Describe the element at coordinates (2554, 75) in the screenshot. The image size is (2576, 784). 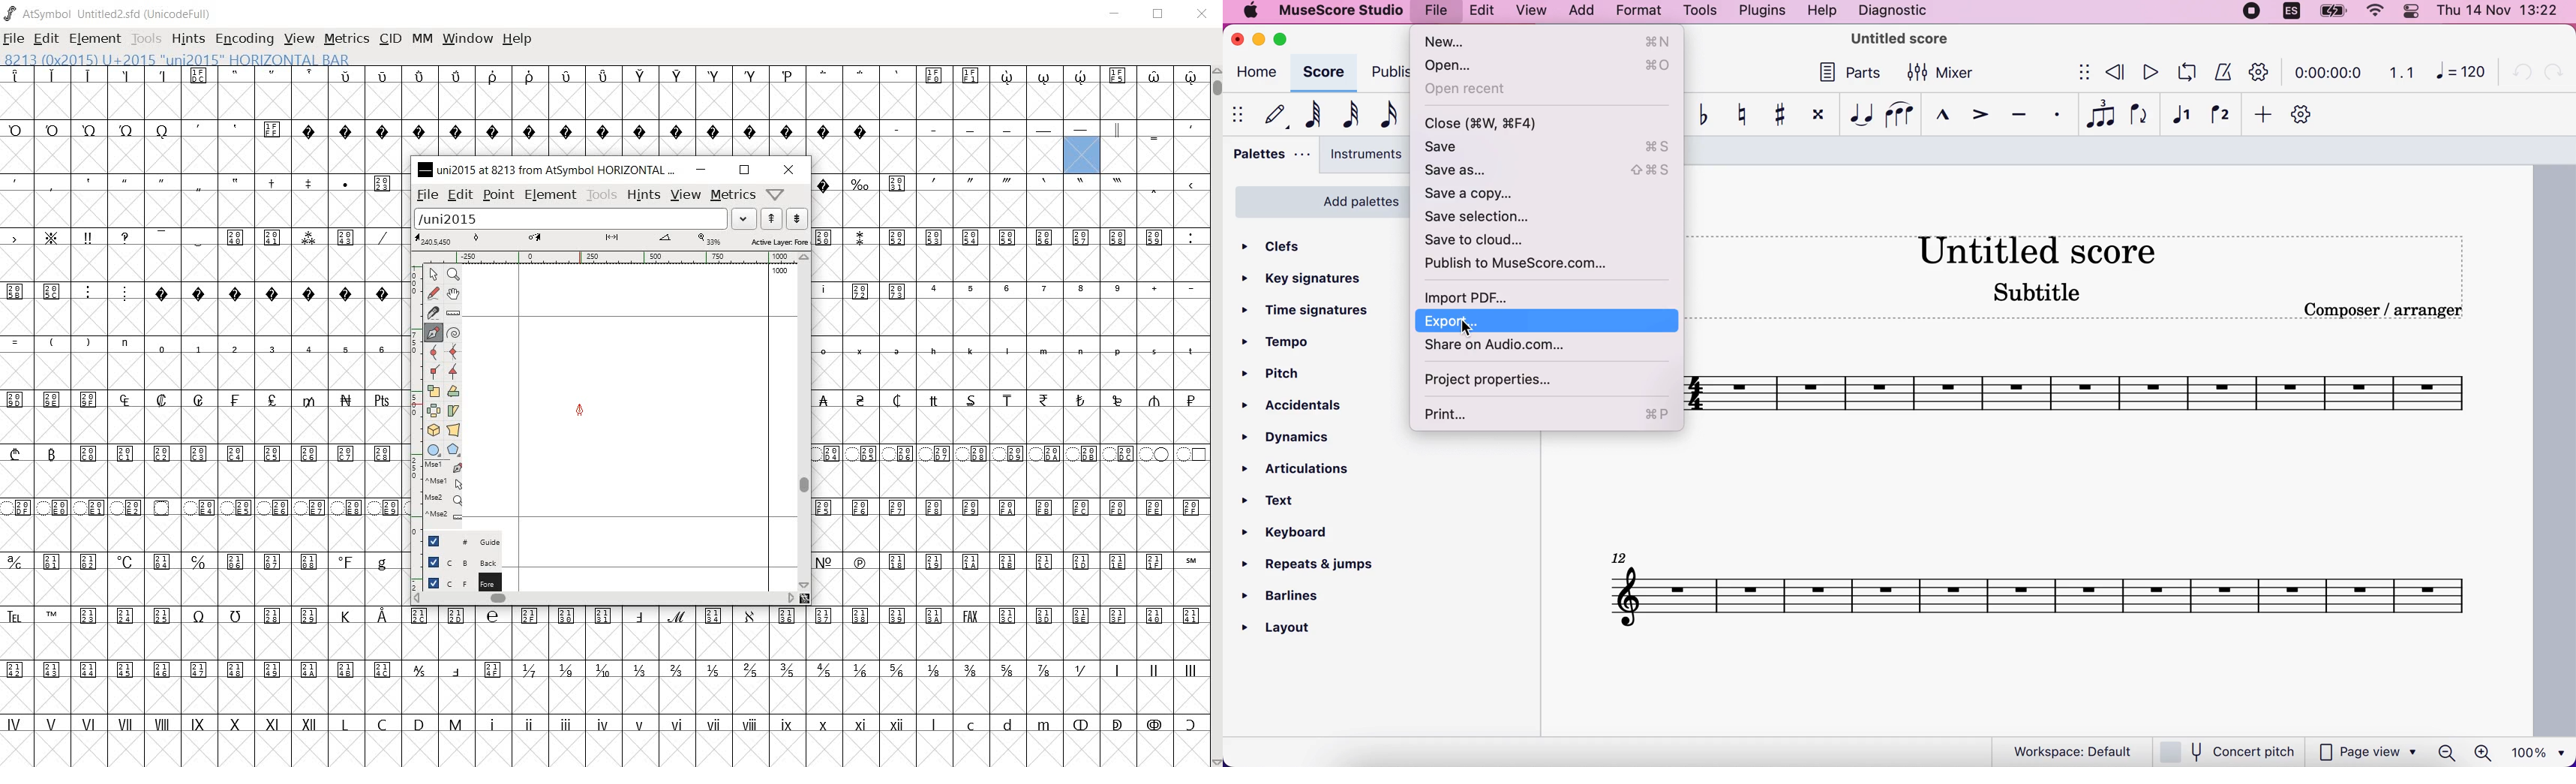
I see `redo` at that location.